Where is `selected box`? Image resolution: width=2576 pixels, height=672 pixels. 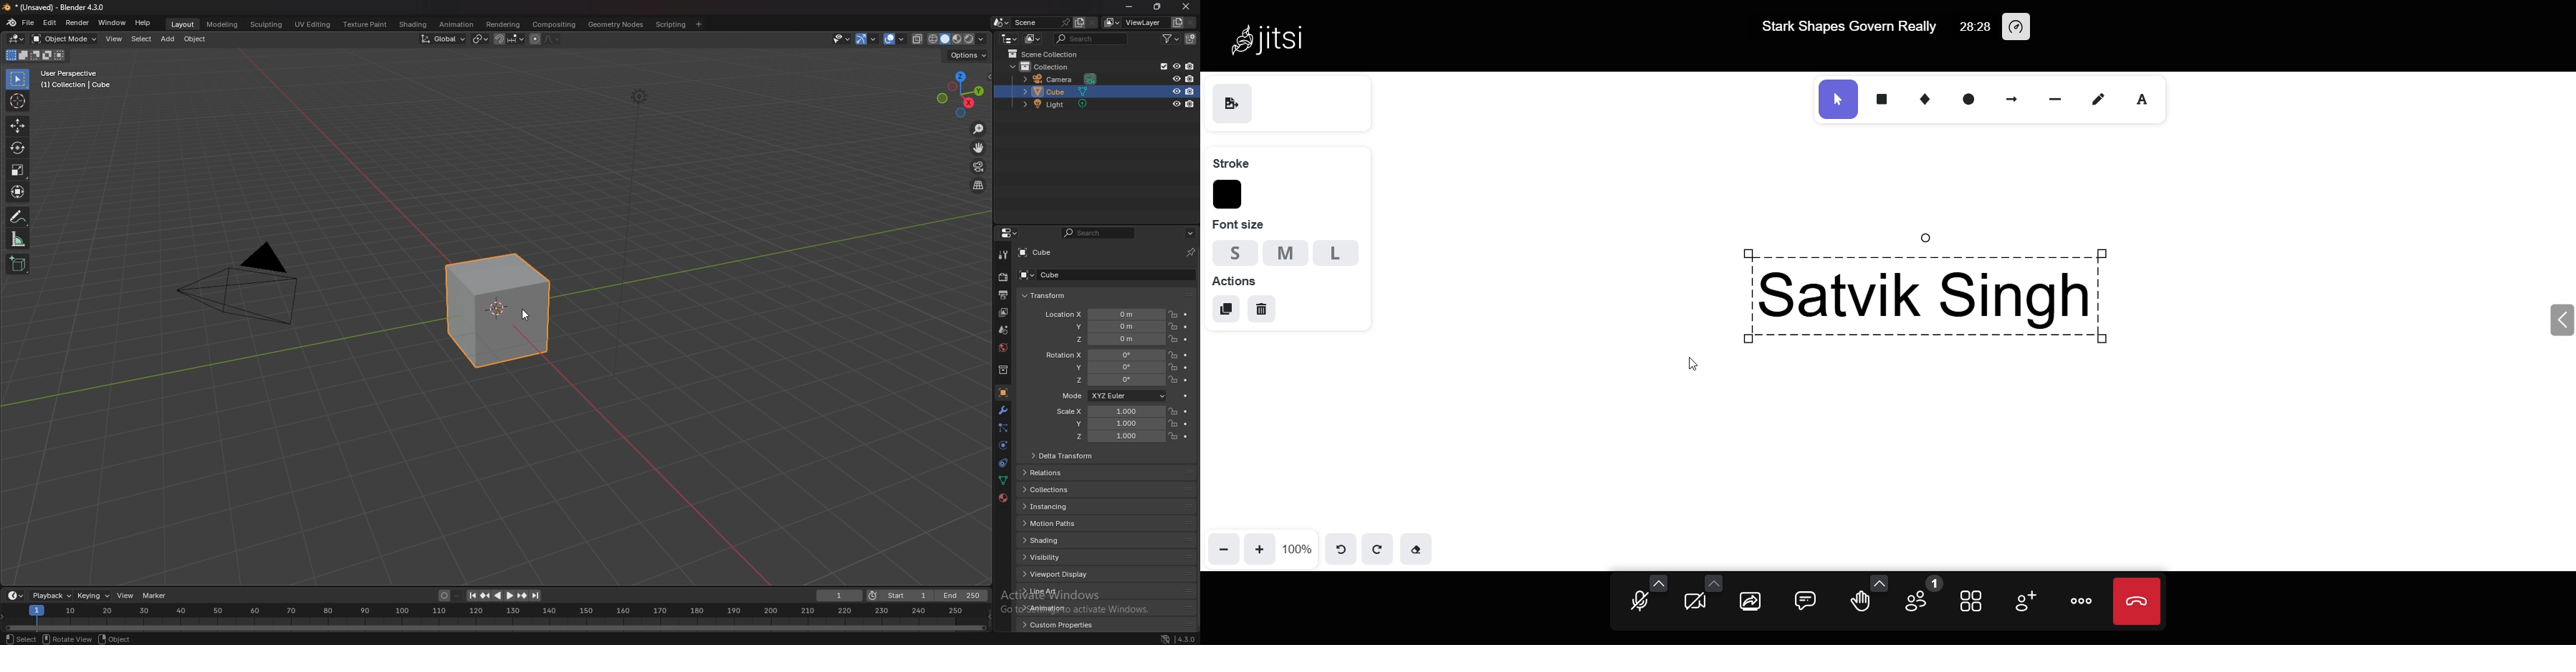 selected box is located at coordinates (499, 313).